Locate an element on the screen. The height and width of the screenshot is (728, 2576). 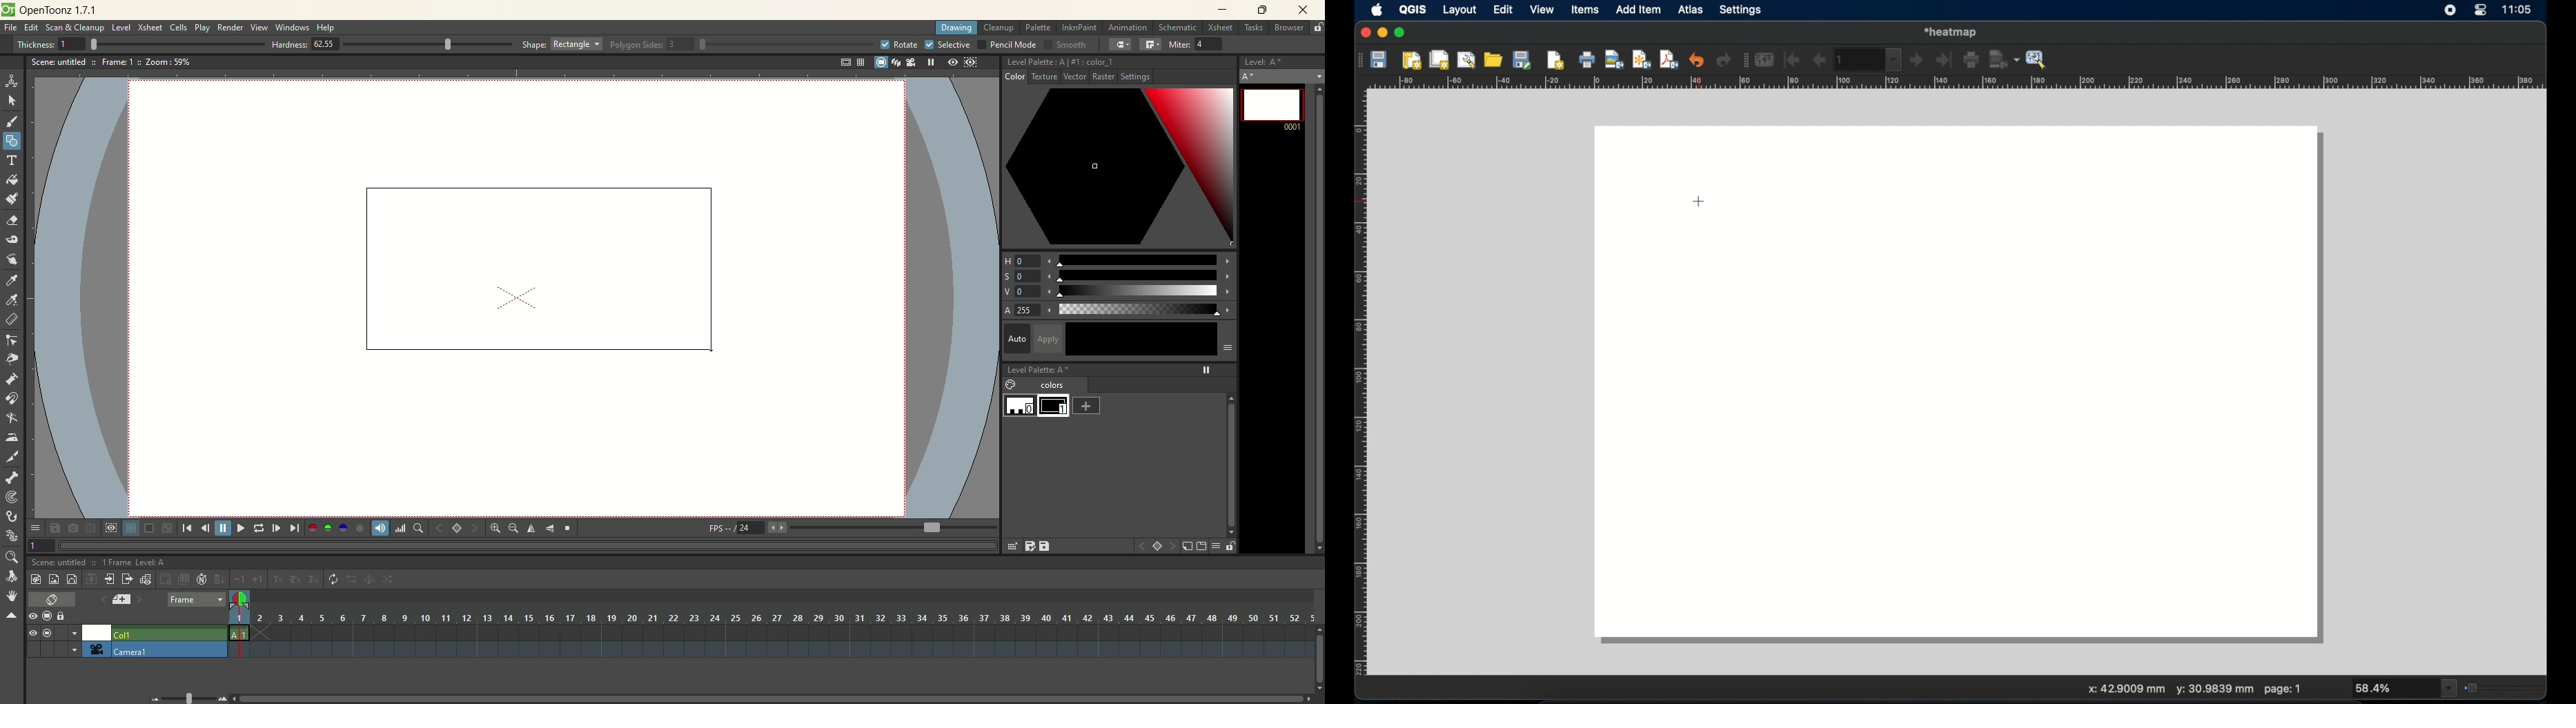
last image is located at coordinates (1946, 61).